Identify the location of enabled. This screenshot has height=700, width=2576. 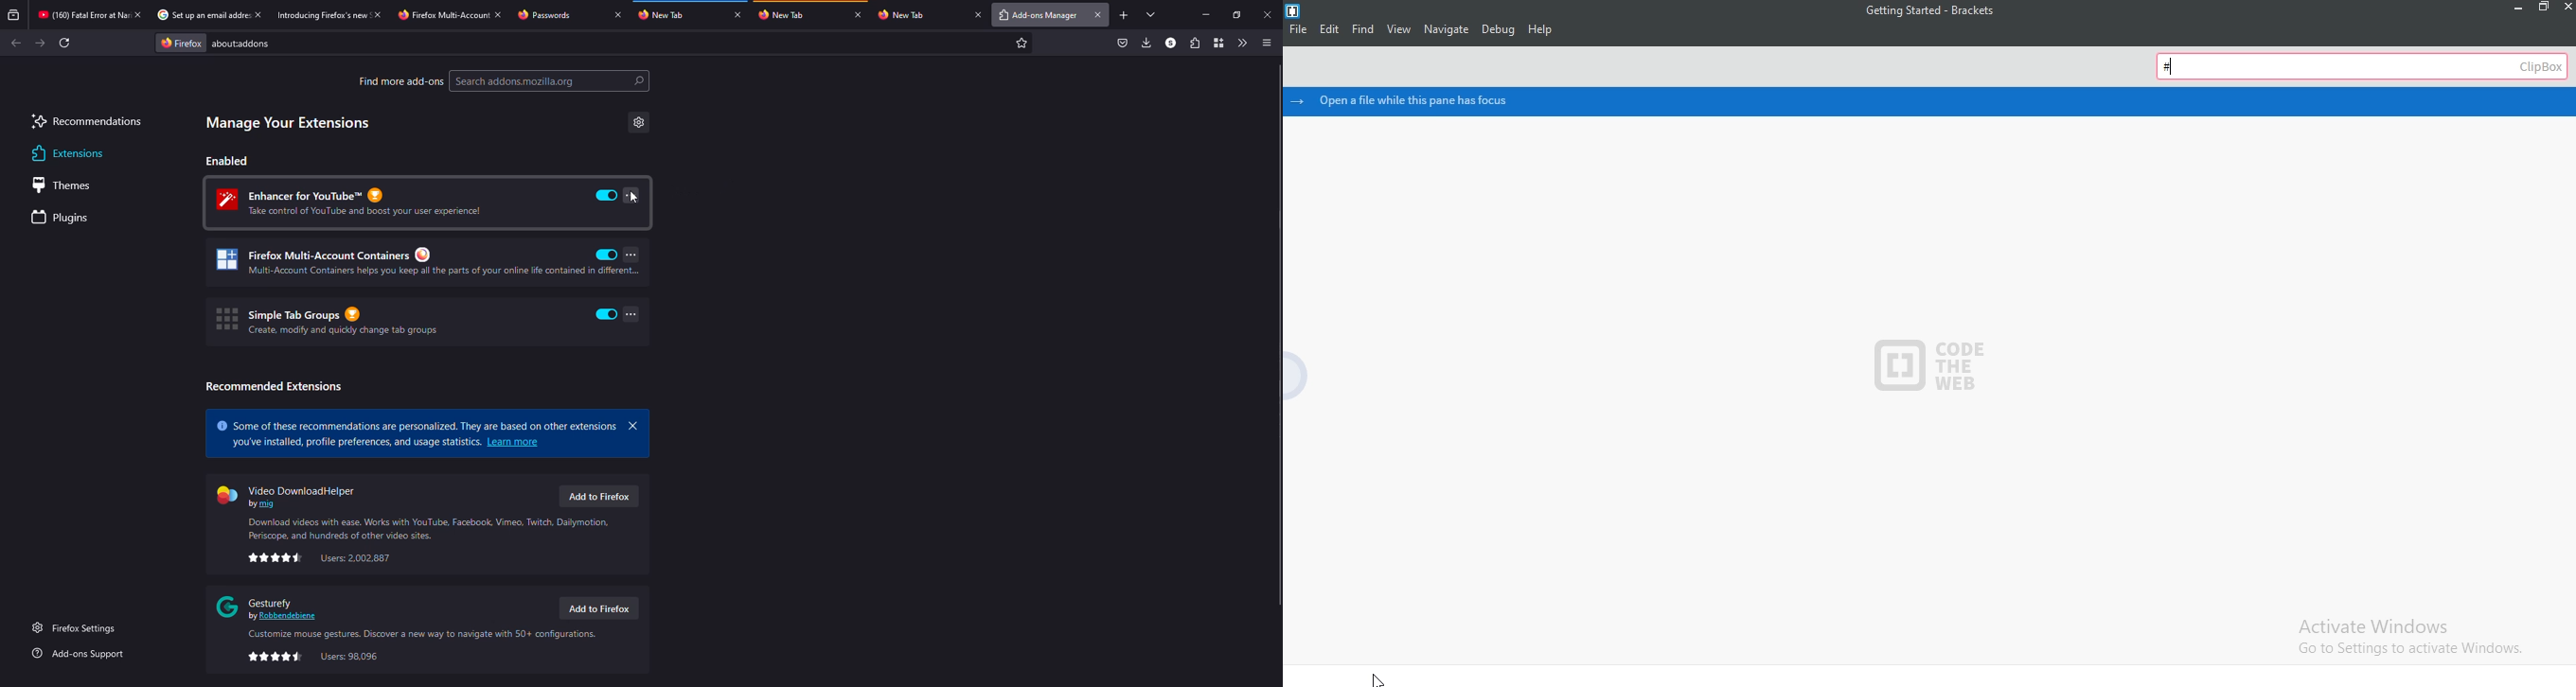
(607, 195).